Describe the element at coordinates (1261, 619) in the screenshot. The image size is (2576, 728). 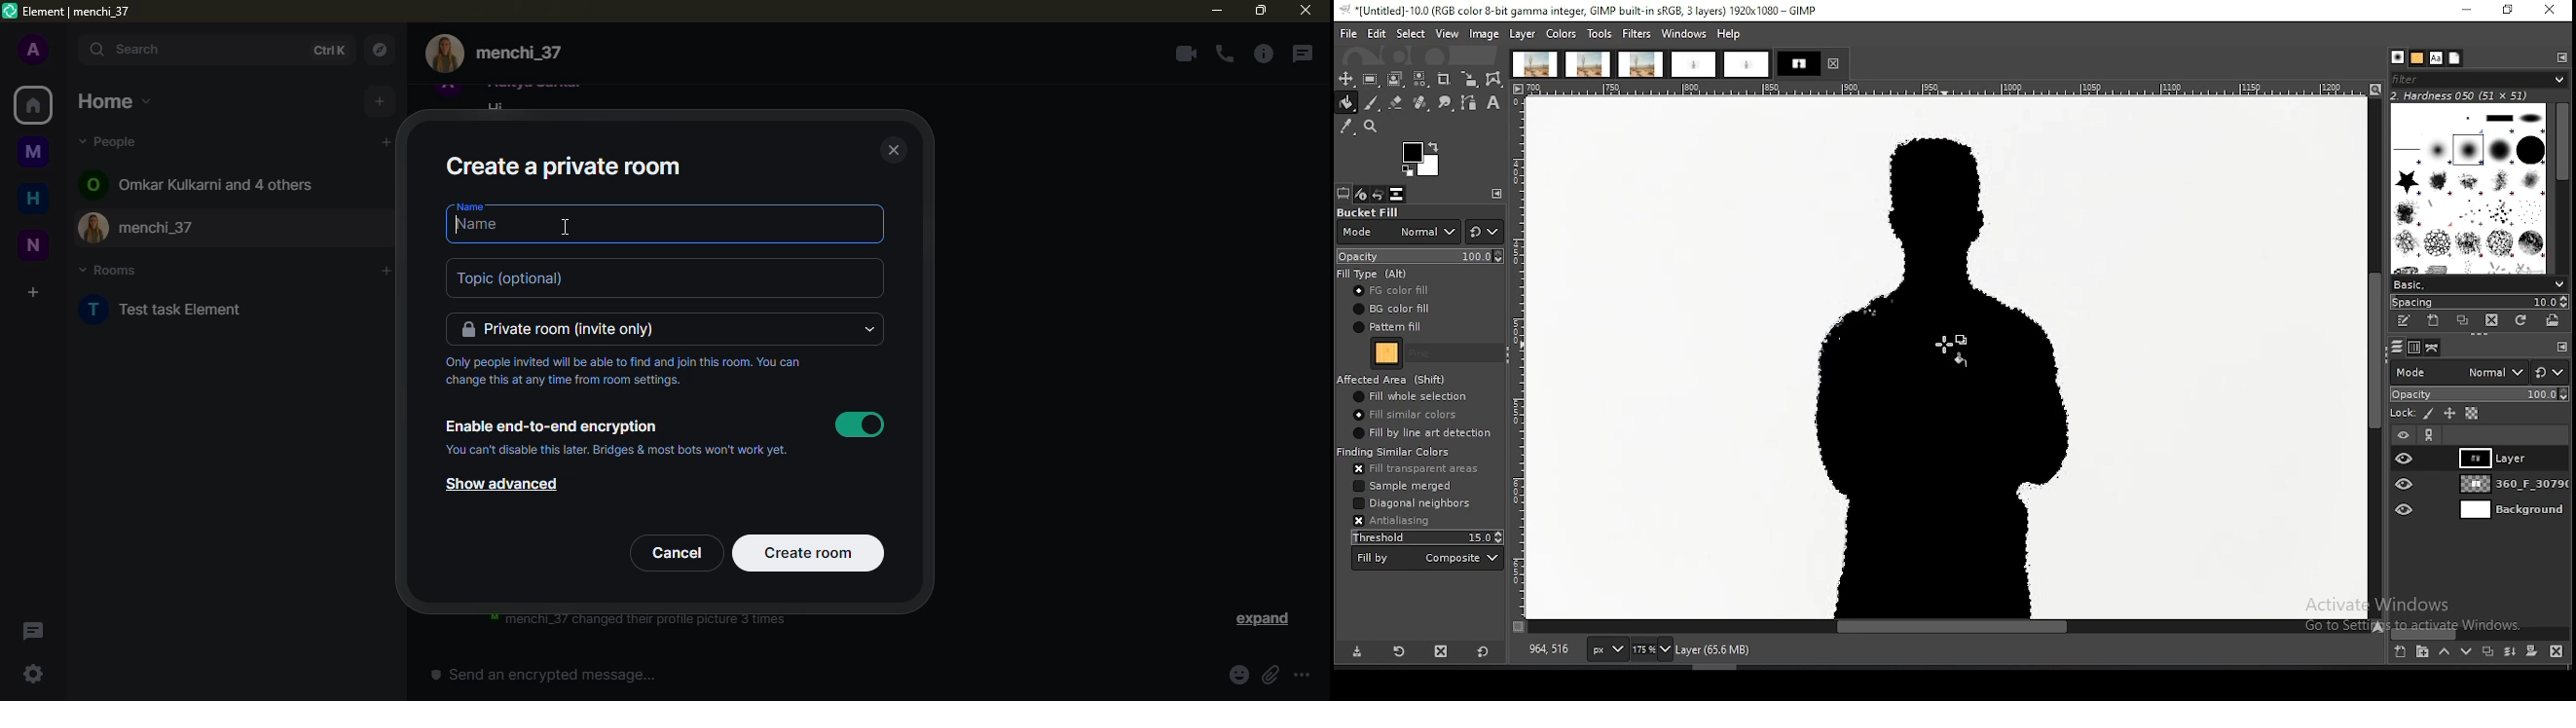
I see `expand` at that location.